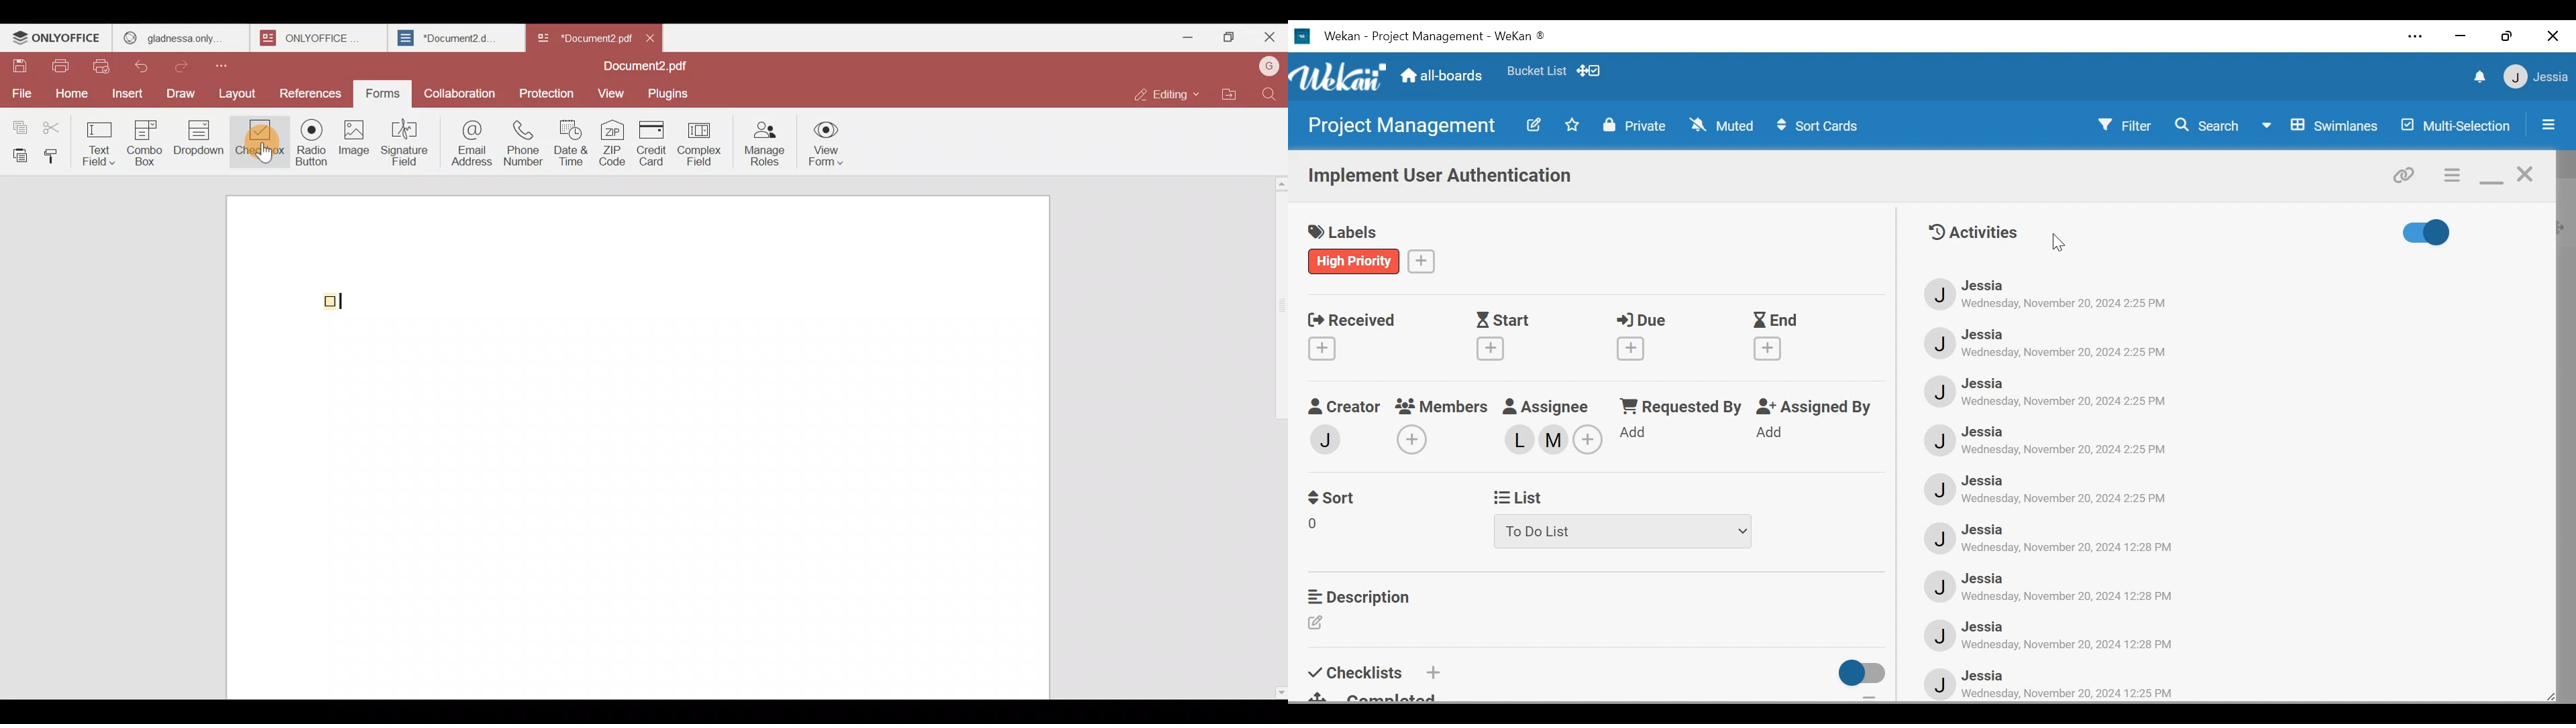  I want to click on Card Name, so click(1440, 176).